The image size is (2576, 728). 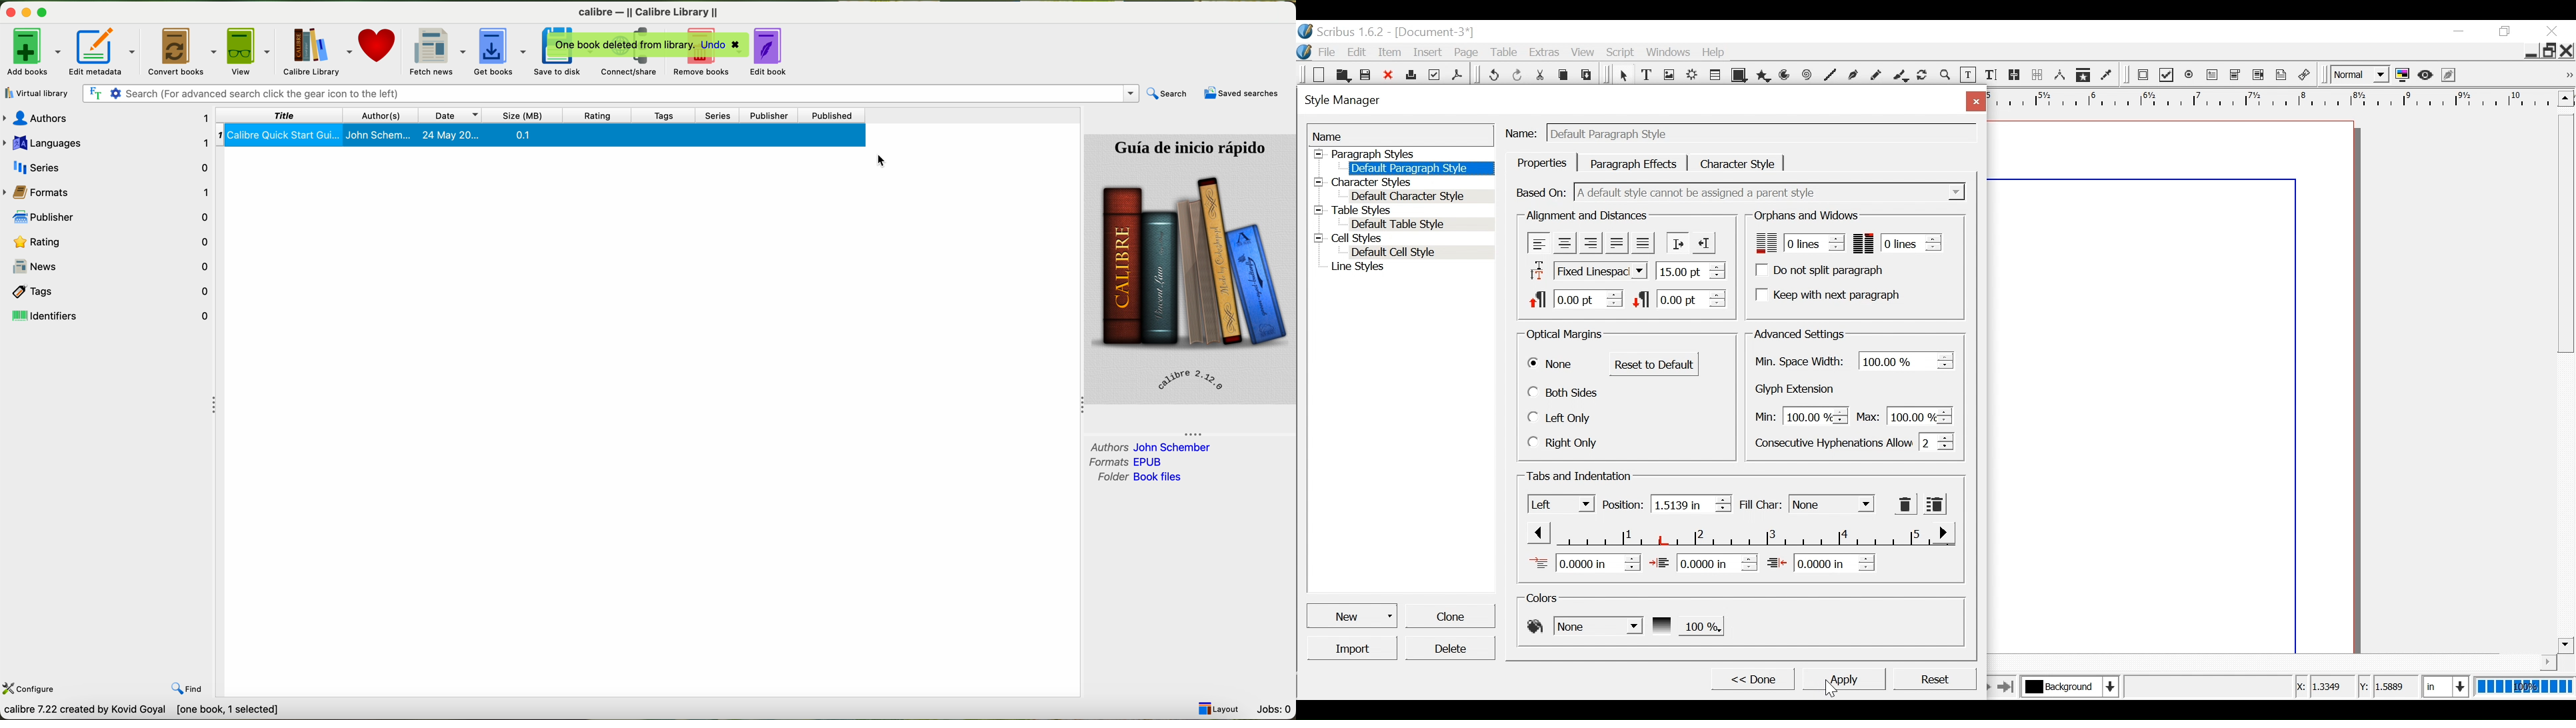 I want to click on Consecutive Hyphenations allow, so click(x=1855, y=441).